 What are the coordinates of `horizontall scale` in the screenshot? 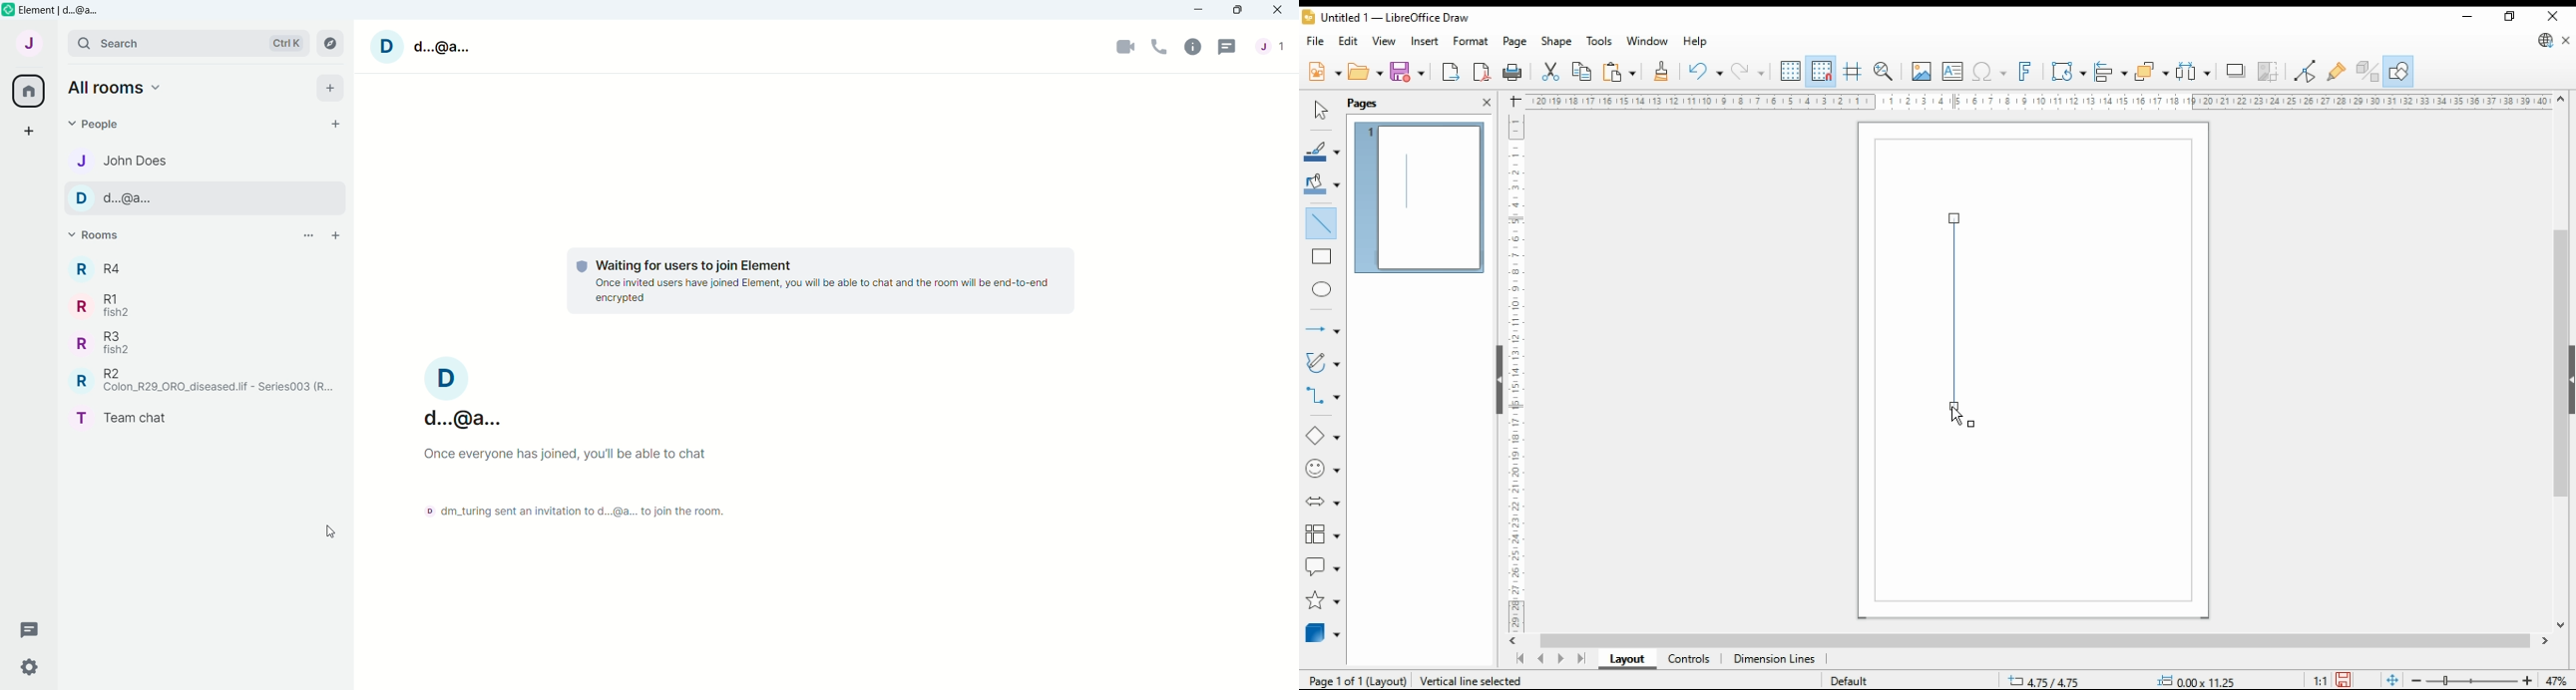 It's located at (2037, 101).